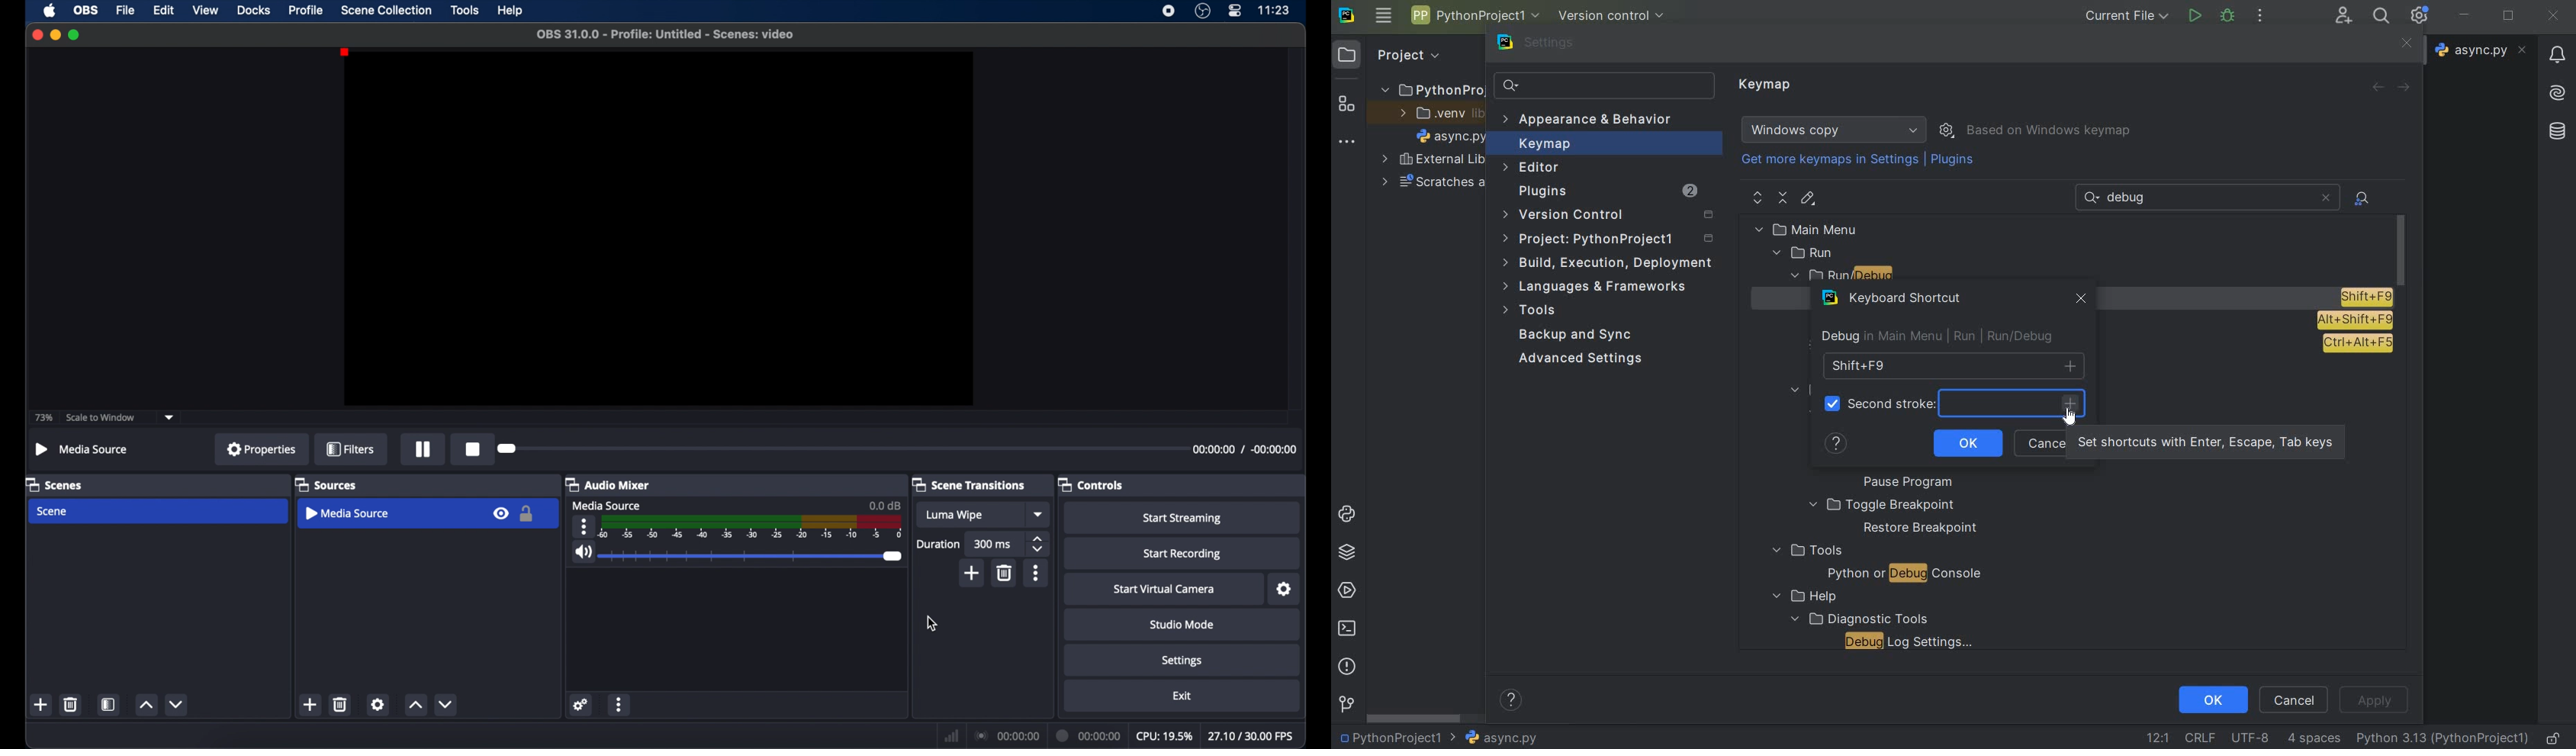 The image size is (2576, 756). What do you see at coordinates (2483, 50) in the screenshot?
I see `file name` at bounding box center [2483, 50].